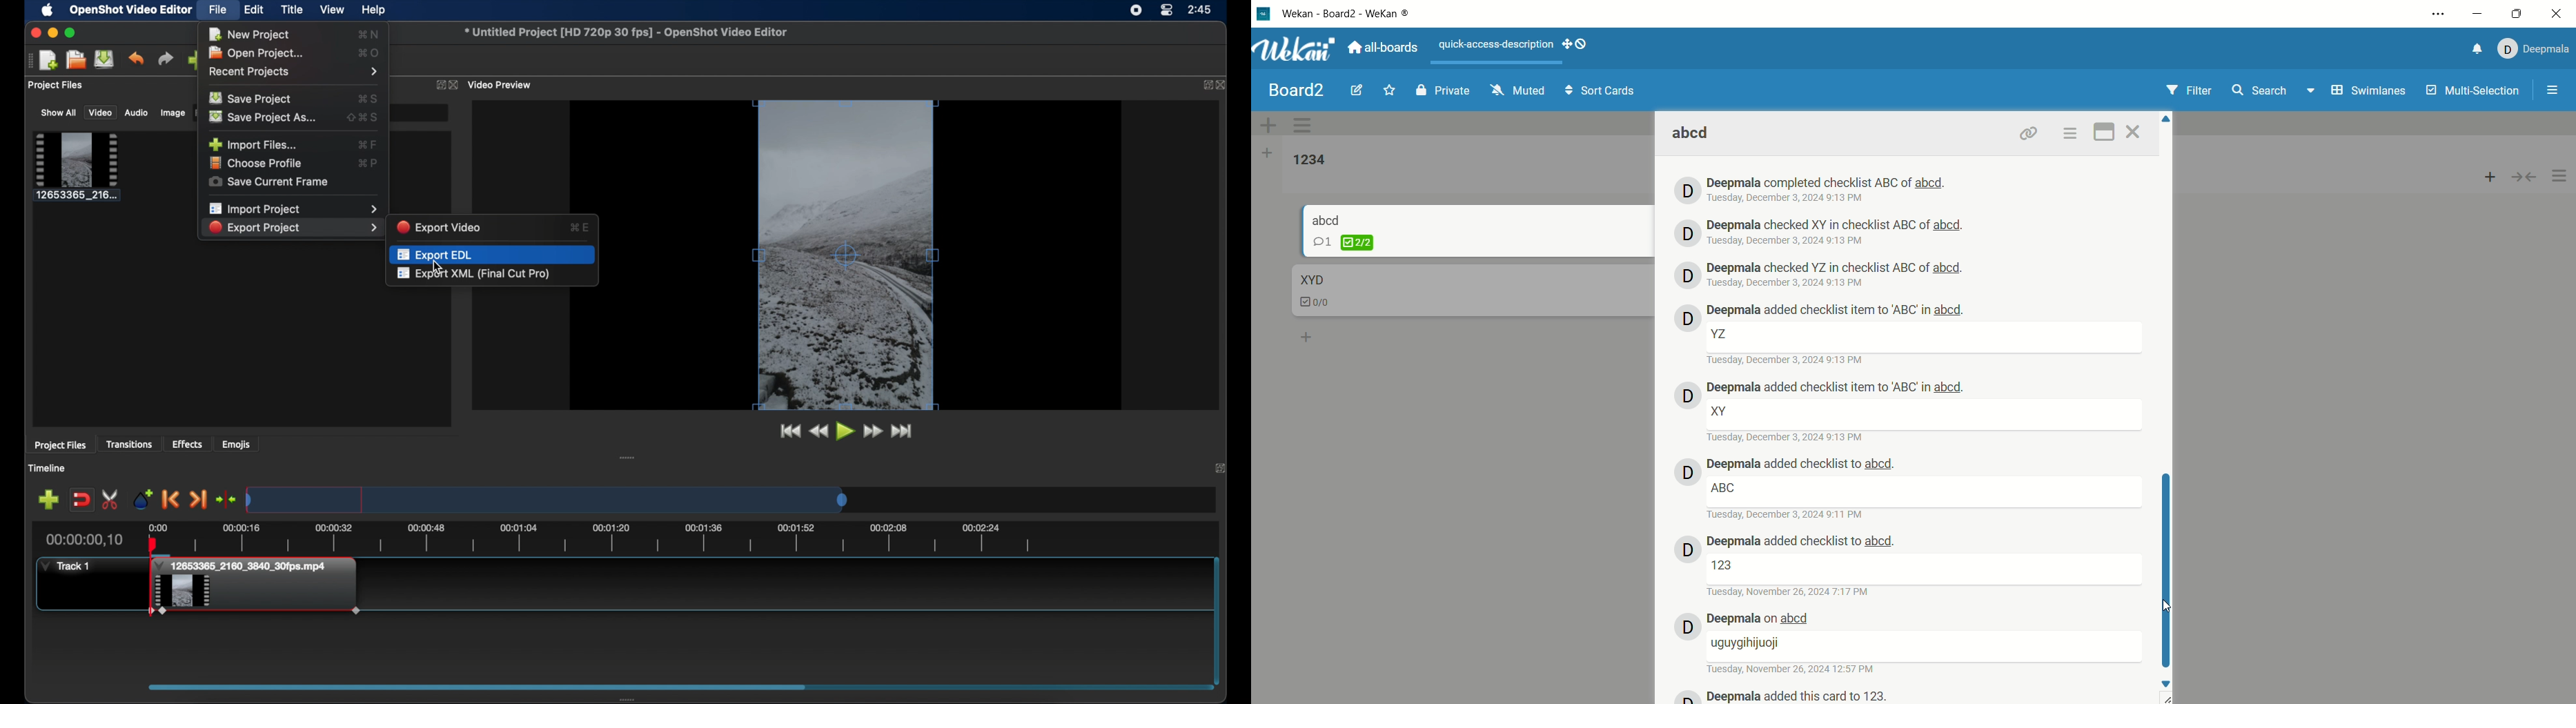 This screenshot has width=2576, height=728. What do you see at coordinates (2554, 92) in the screenshot?
I see `options` at bounding box center [2554, 92].